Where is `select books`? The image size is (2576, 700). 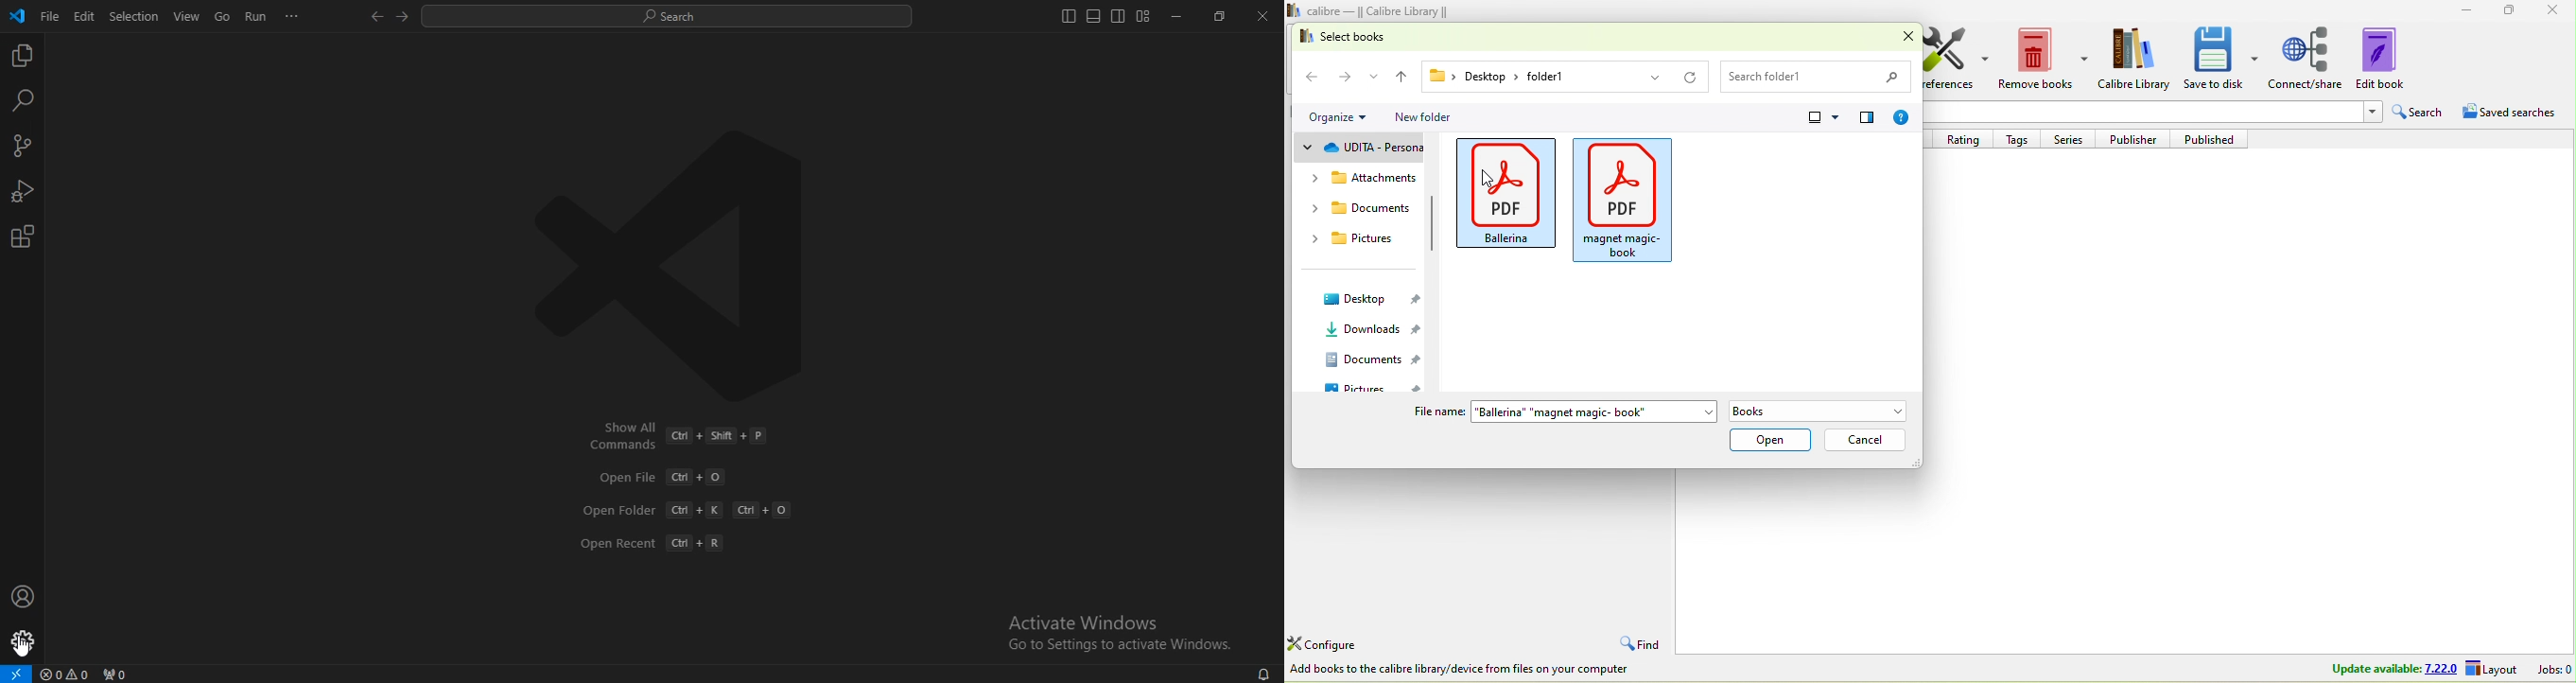 select books is located at coordinates (1366, 37).